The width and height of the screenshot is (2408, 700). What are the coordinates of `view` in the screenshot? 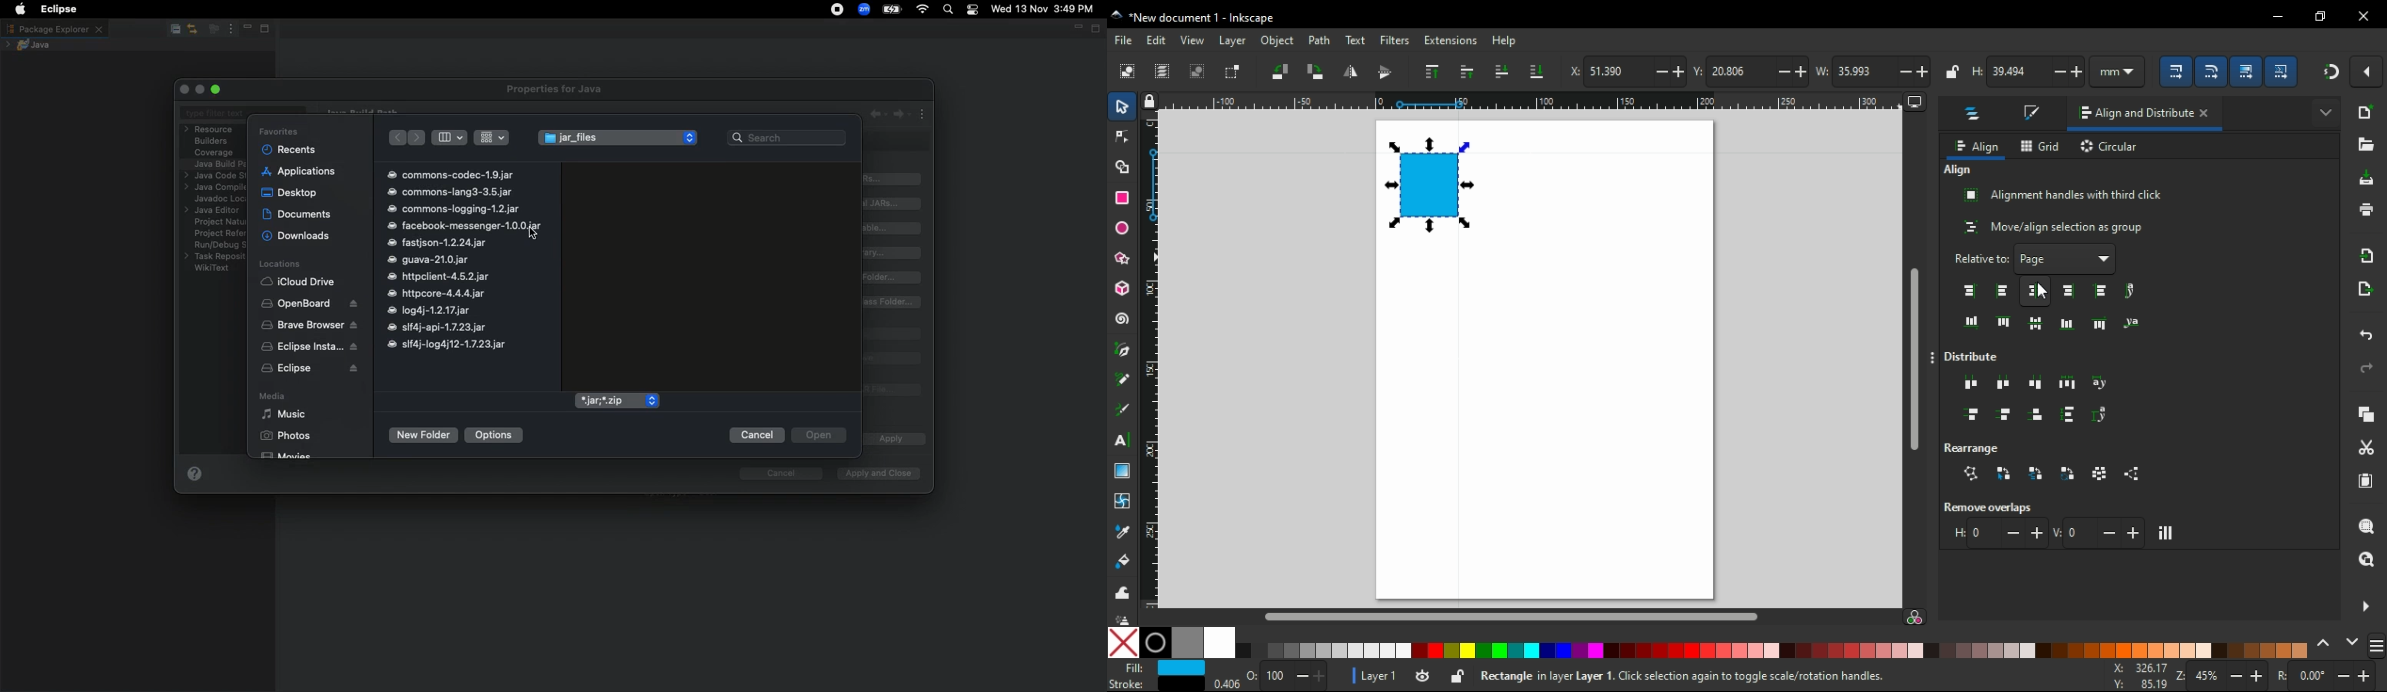 It's located at (1193, 40).